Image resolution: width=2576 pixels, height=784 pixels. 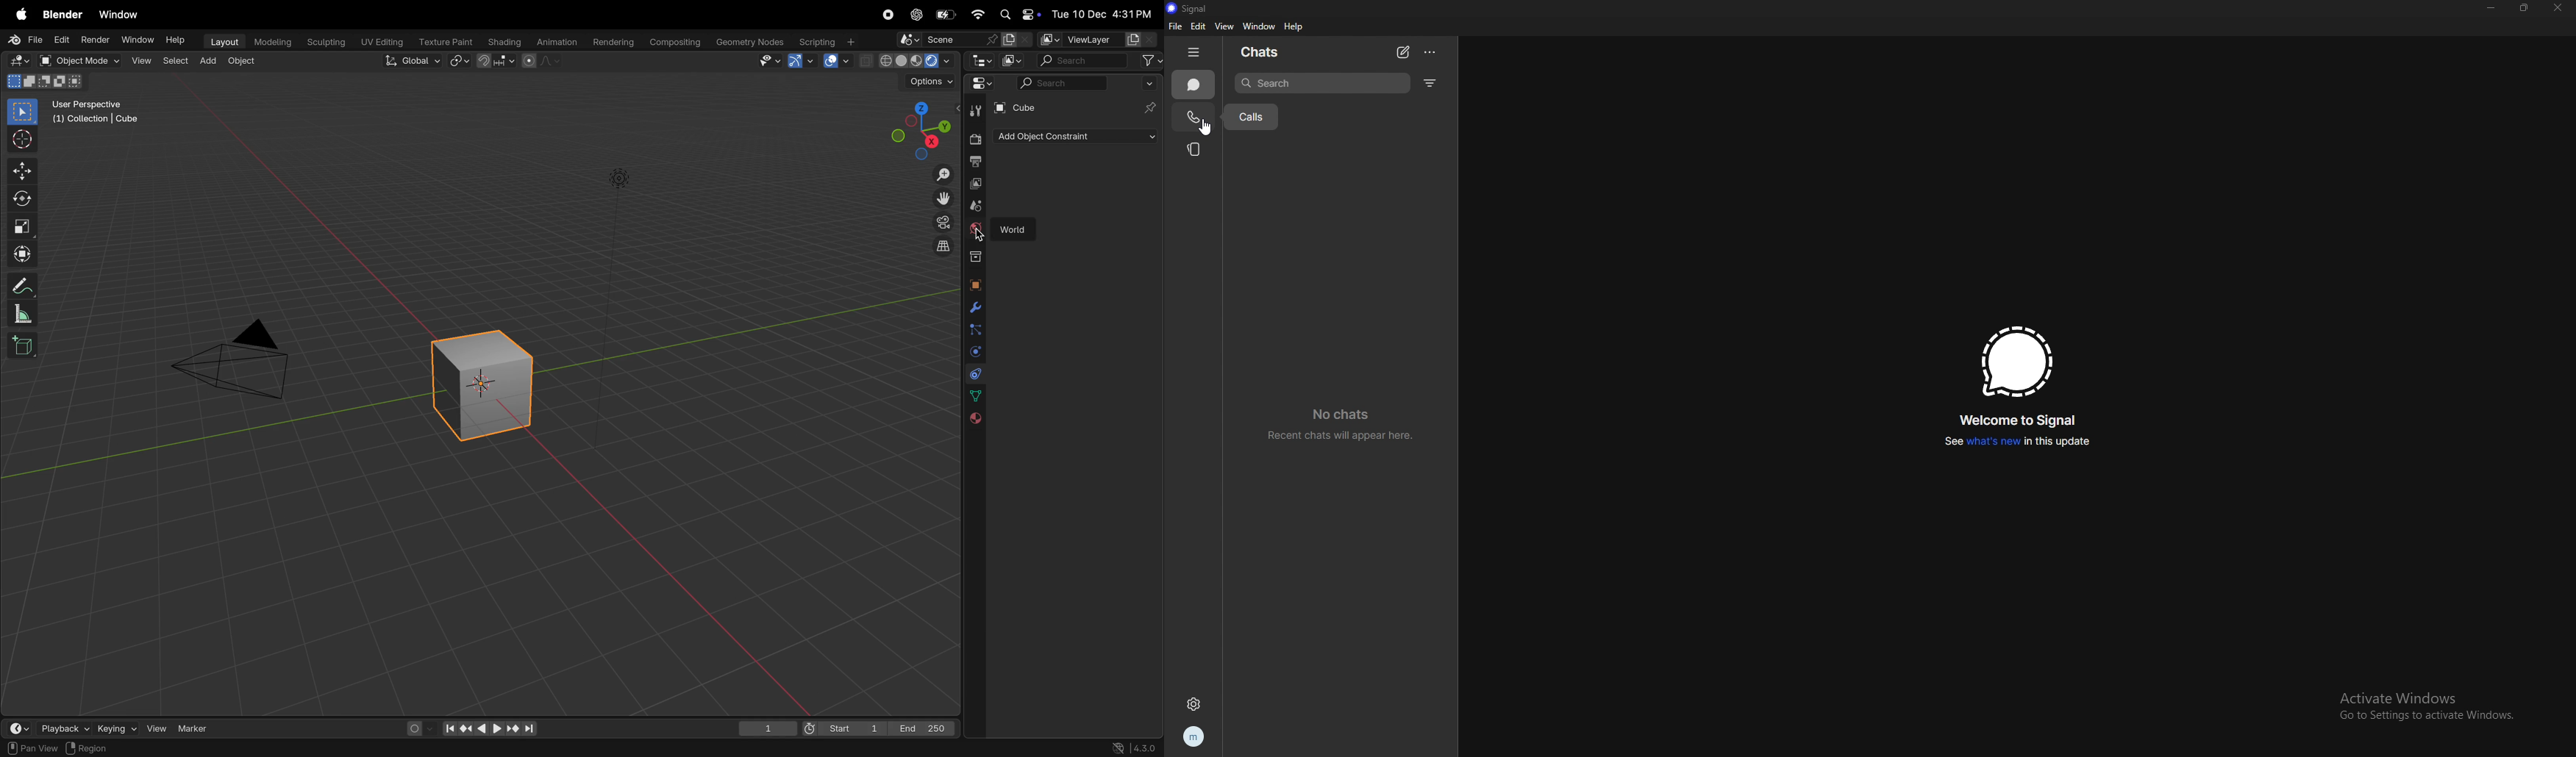 What do you see at coordinates (61, 726) in the screenshot?
I see `playback` at bounding box center [61, 726].